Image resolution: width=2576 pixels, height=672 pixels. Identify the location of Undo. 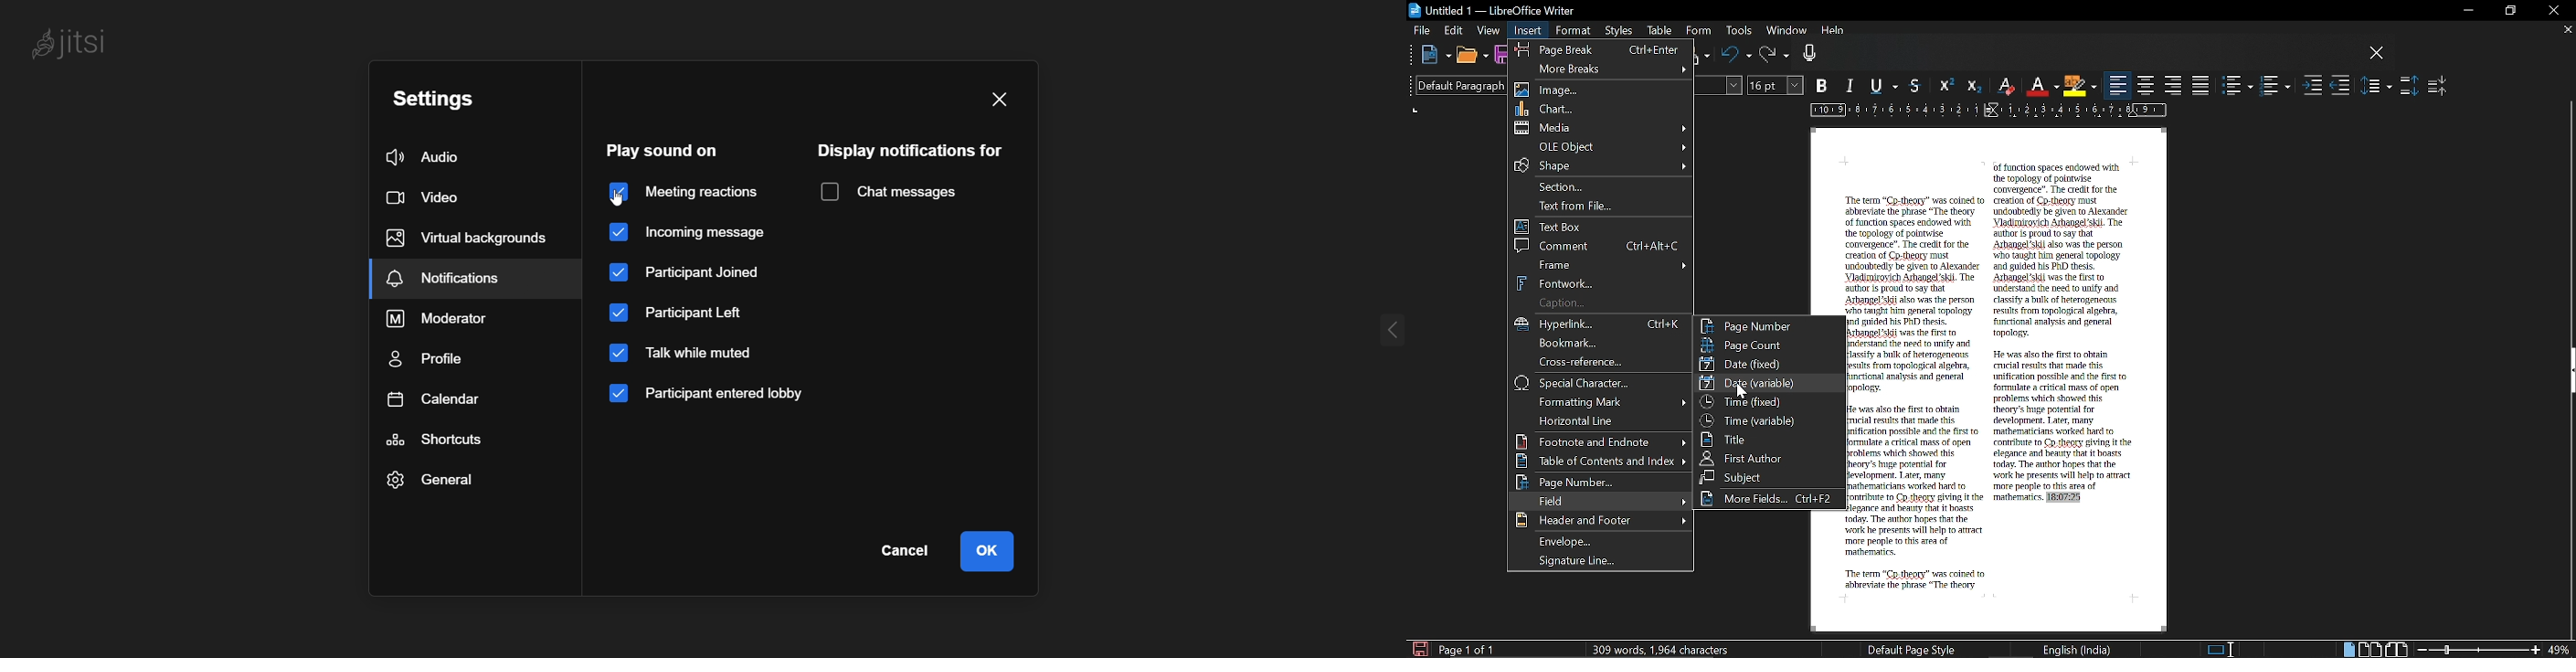
(1736, 56).